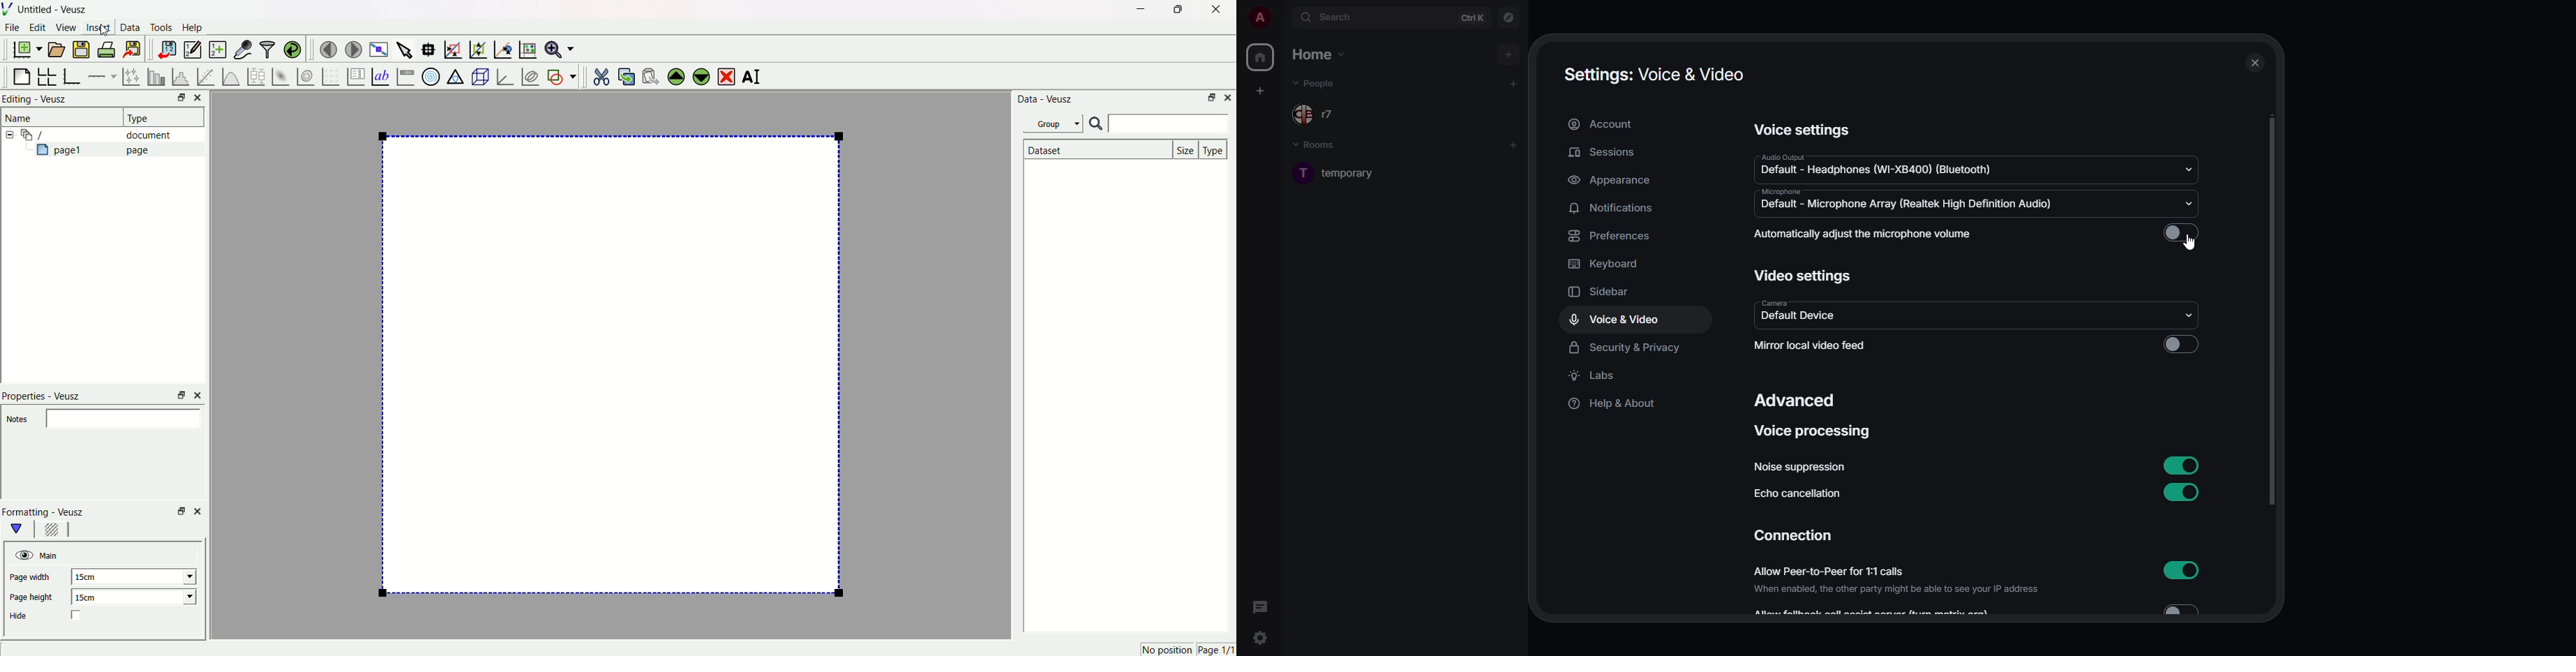 The width and height of the screenshot is (2576, 672). Describe the element at coordinates (1796, 398) in the screenshot. I see `advanced` at that location.